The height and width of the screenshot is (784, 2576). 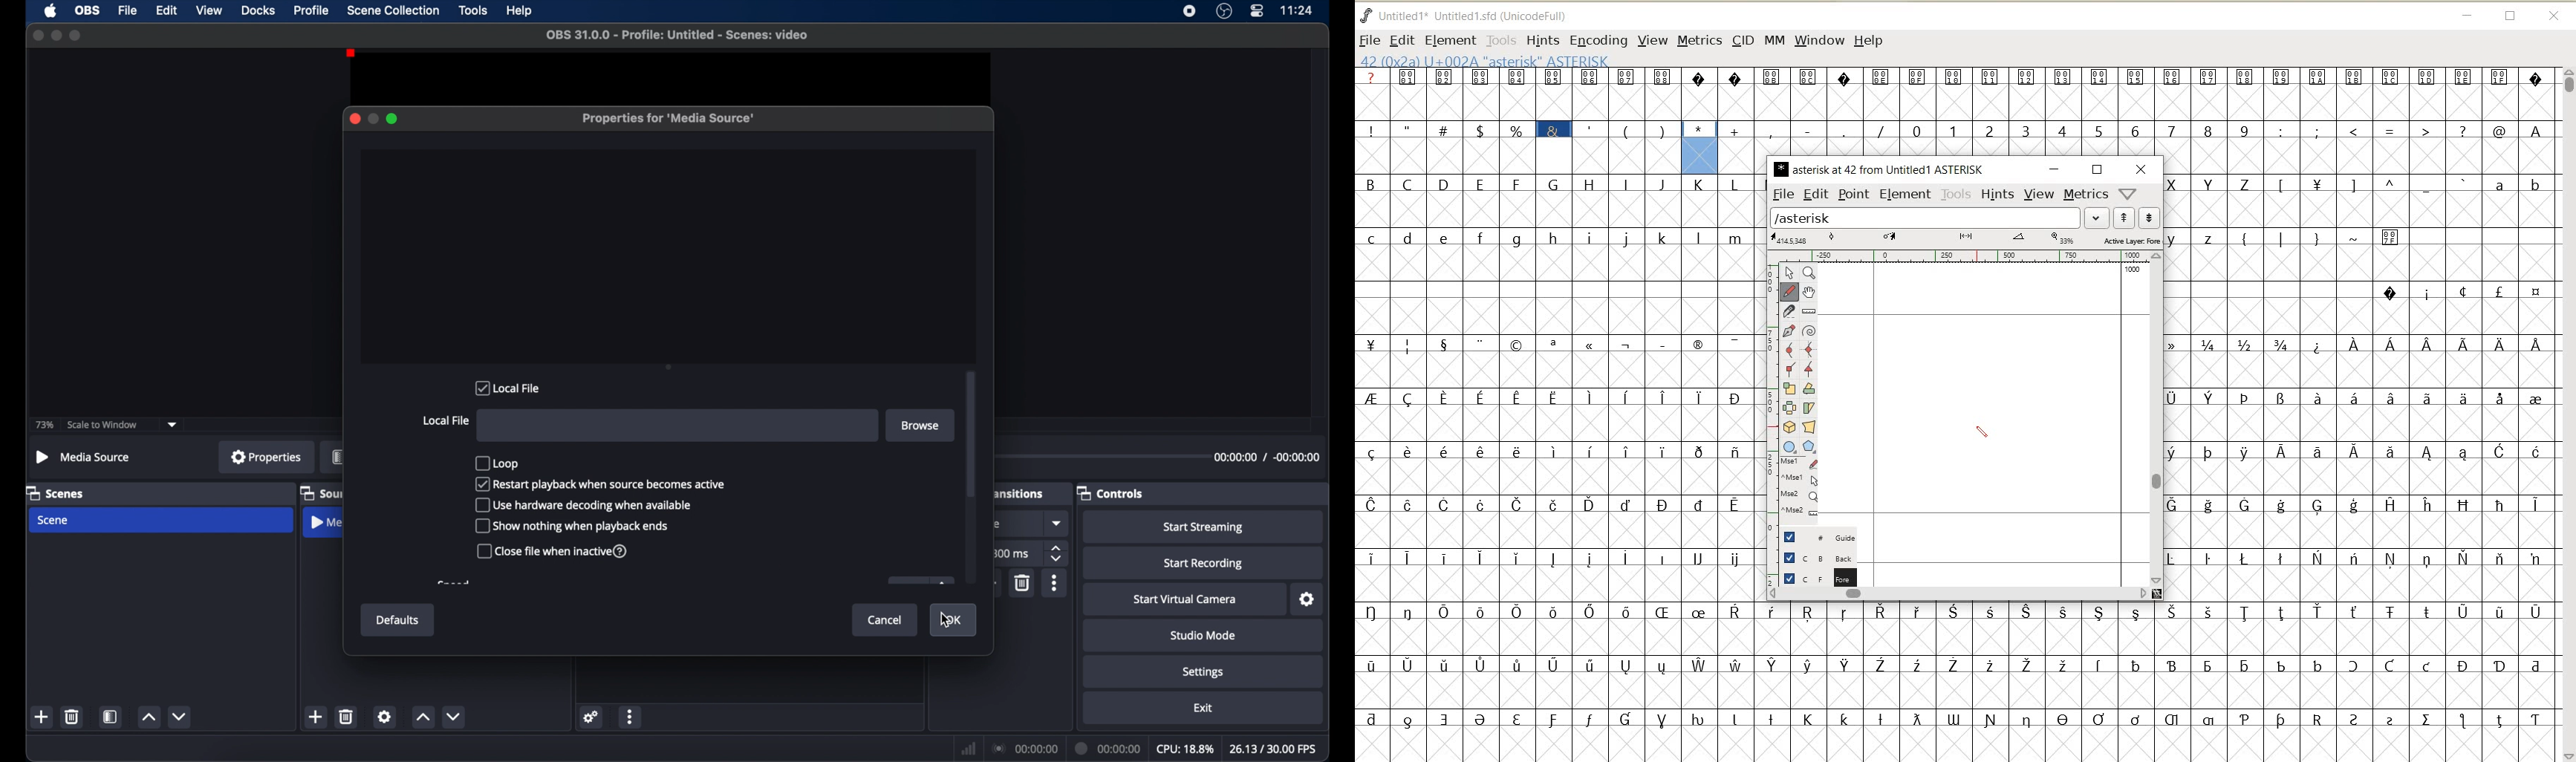 What do you see at coordinates (313, 11) in the screenshot?
I see `profile` at bounding box center [313, 11].